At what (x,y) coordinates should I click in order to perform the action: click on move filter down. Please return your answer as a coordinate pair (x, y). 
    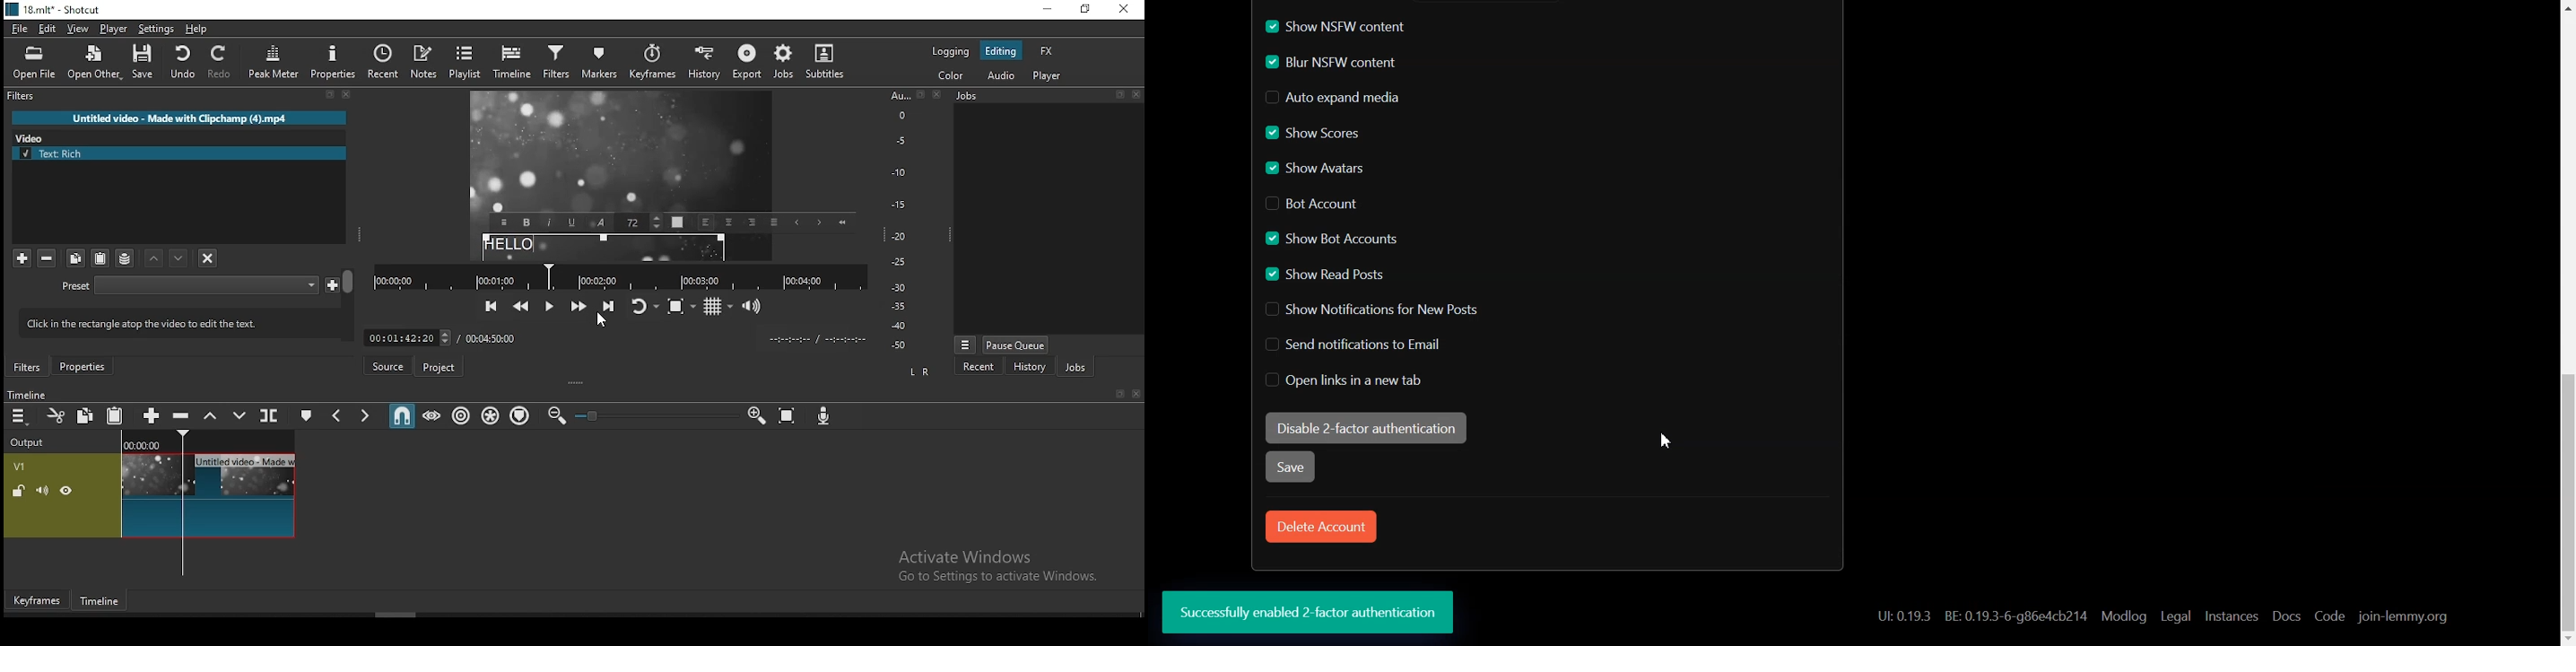
    Looking at the image, I should click on (155, 258).